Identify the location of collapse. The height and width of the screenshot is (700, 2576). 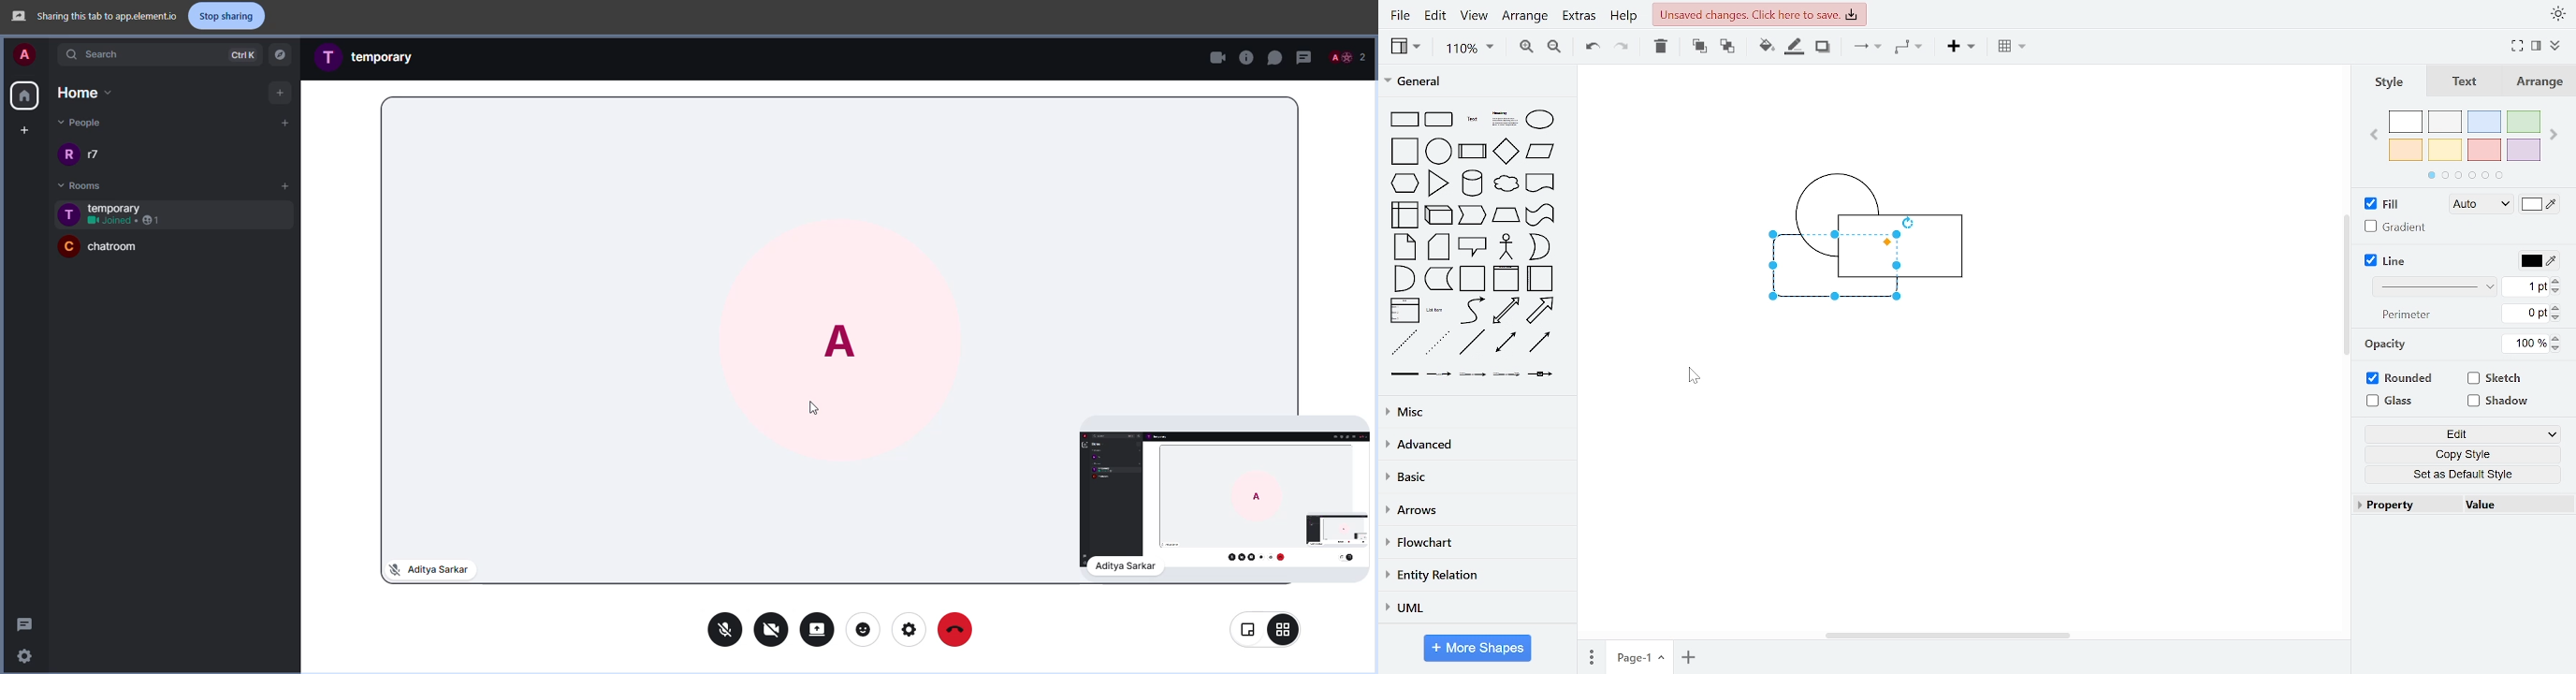
(2558, 44).